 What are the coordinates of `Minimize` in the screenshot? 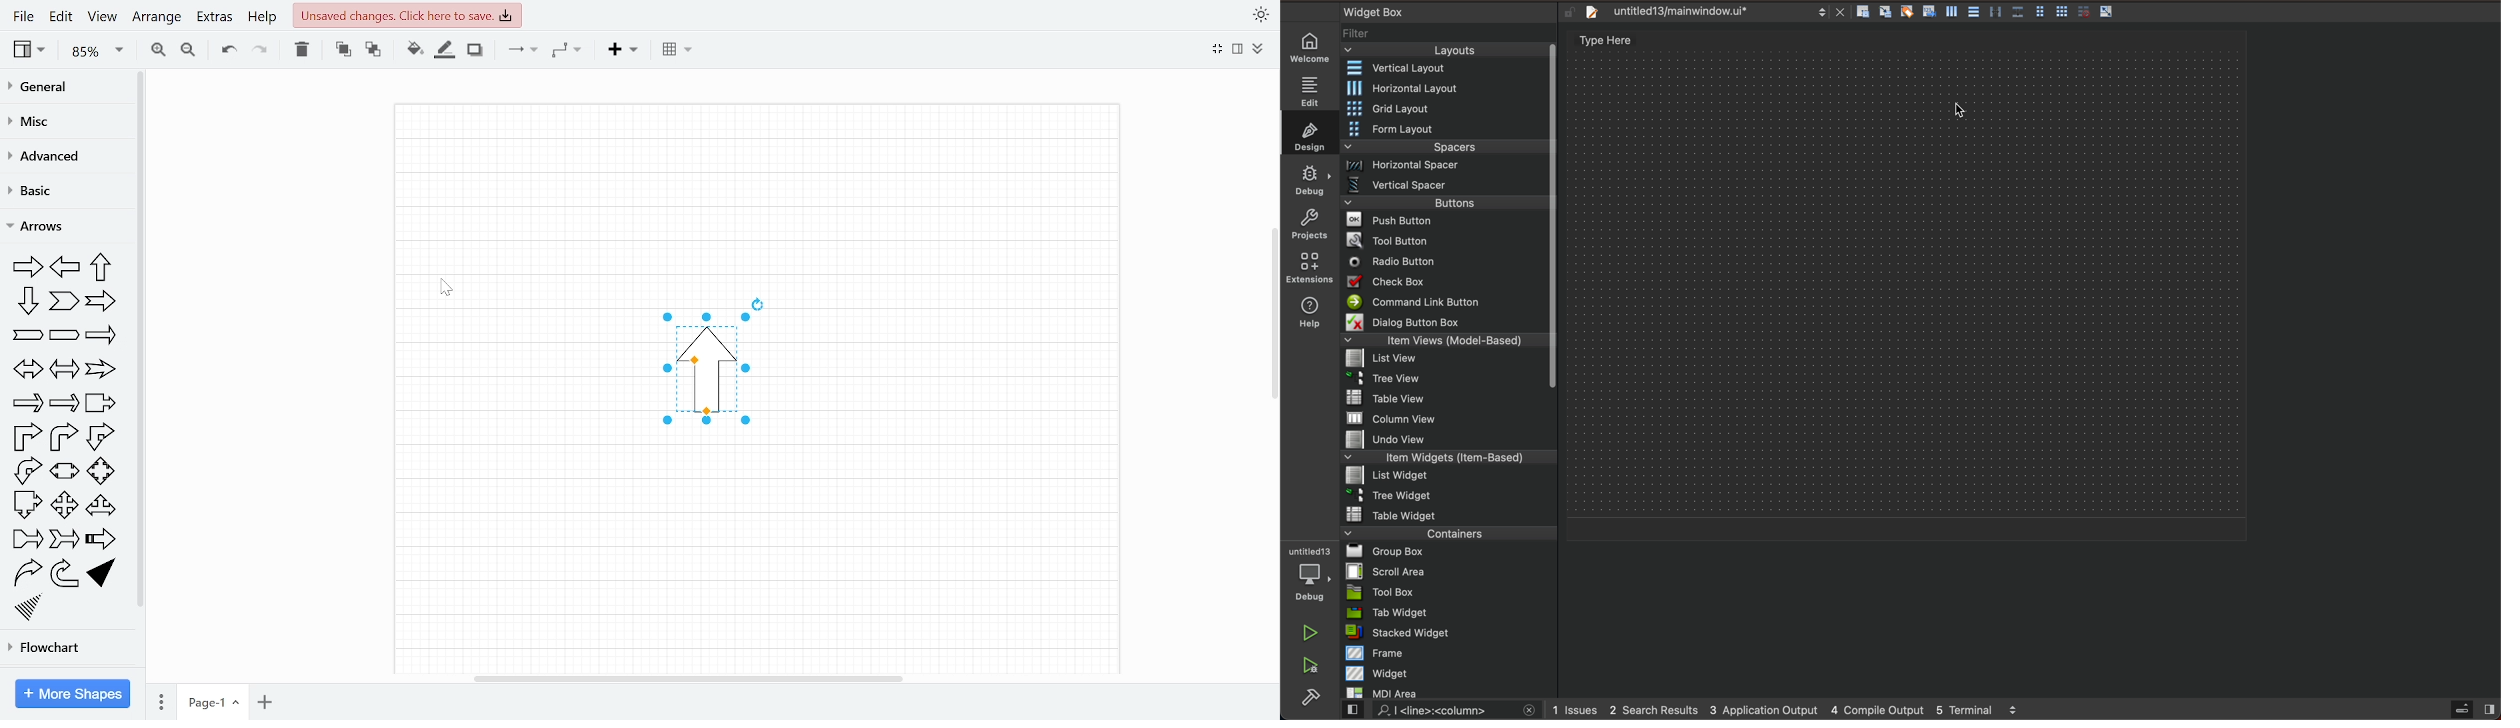 It's located at (1218, 49).